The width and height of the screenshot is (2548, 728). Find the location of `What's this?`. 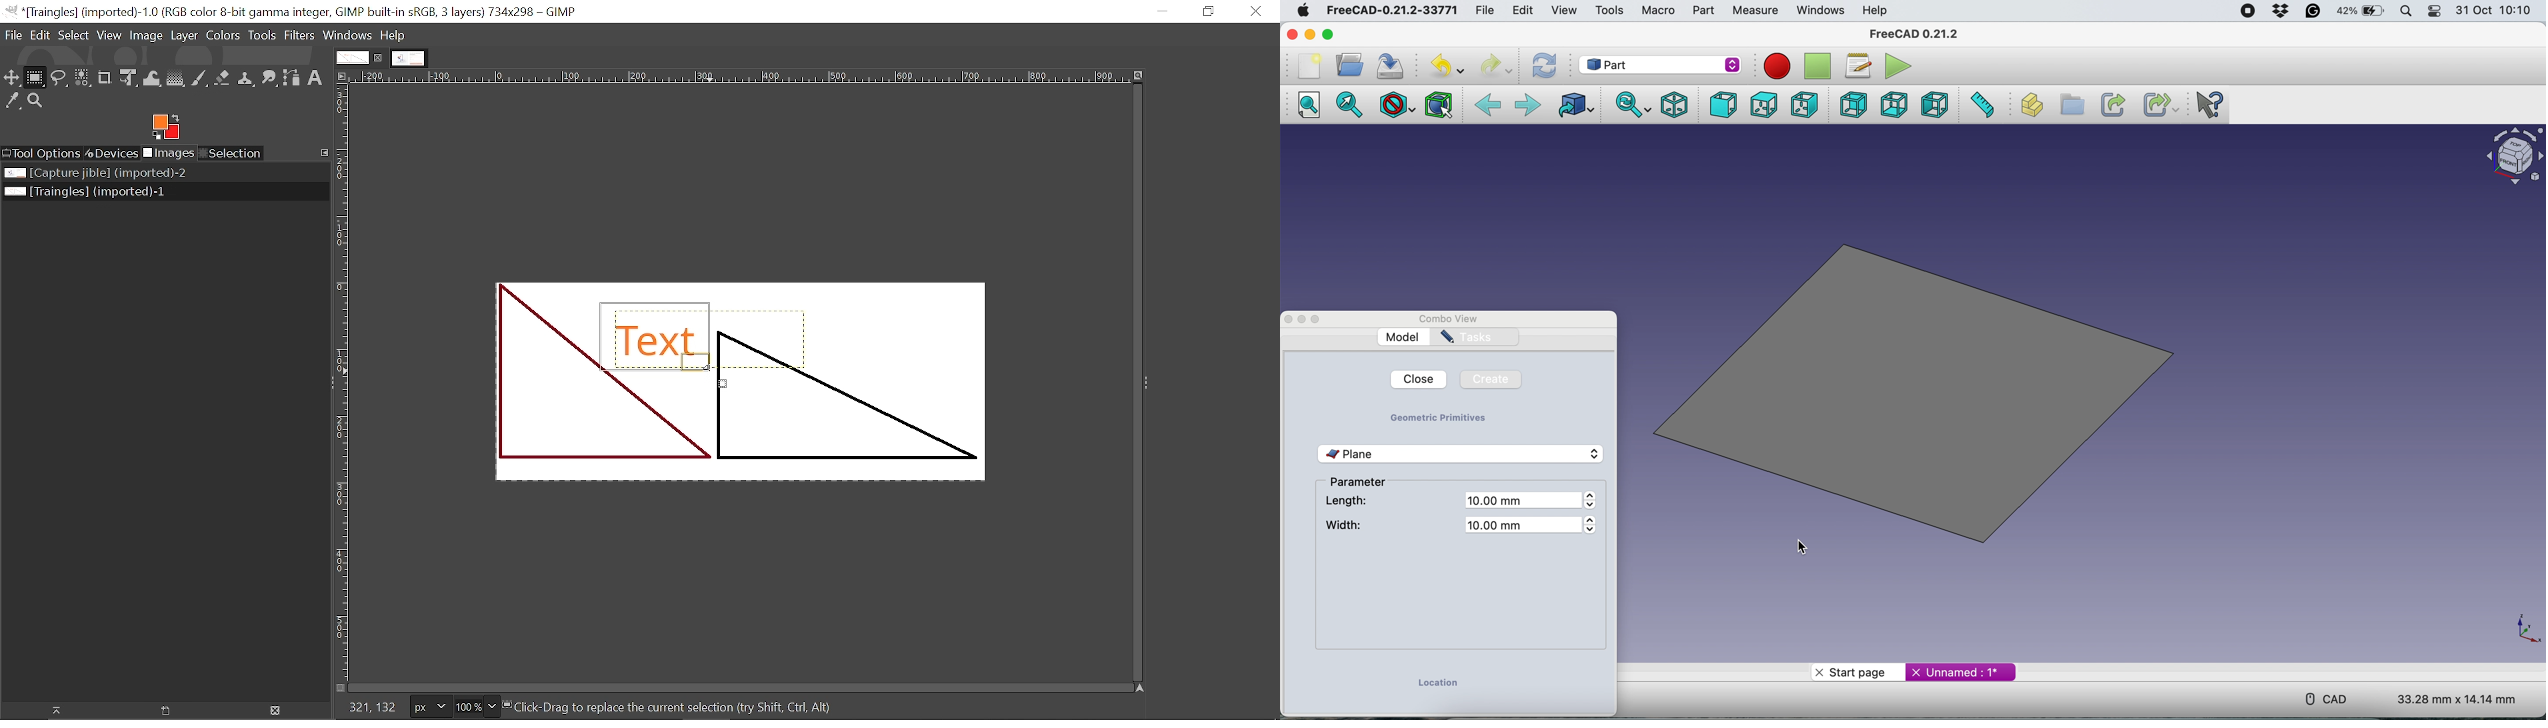

What's this? is located at coordinates (2208, 105).